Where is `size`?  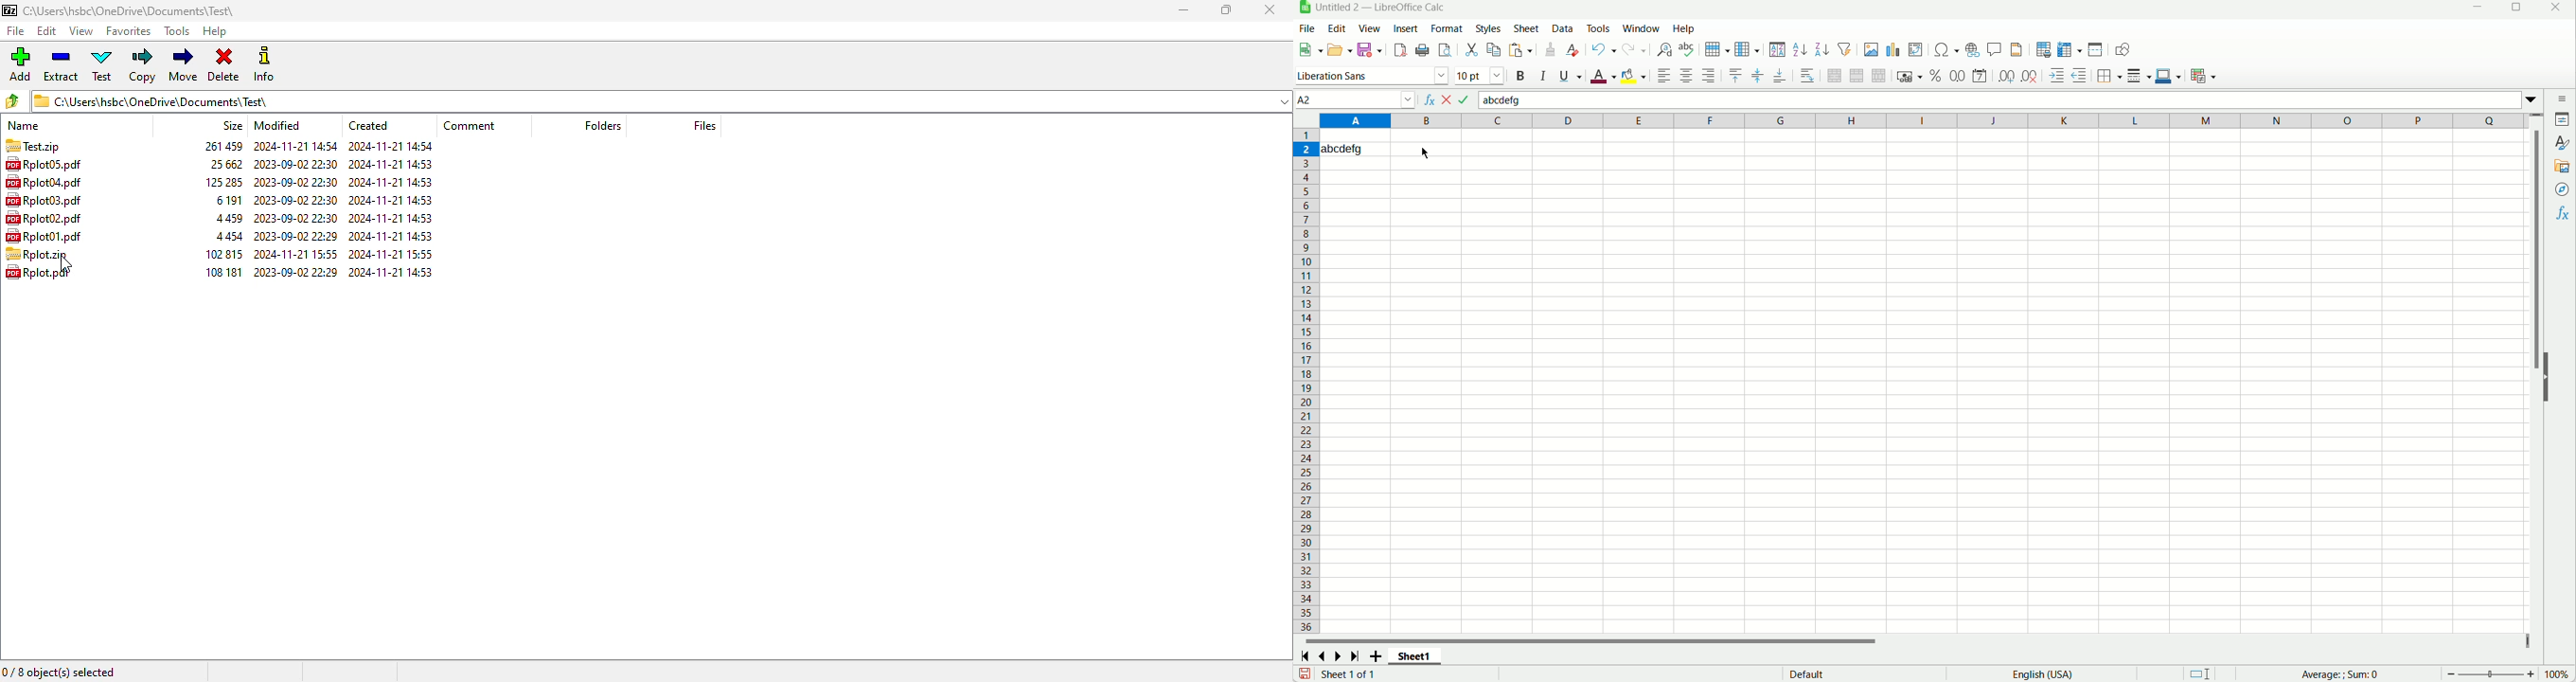 size is located at coordinates (222, 209).